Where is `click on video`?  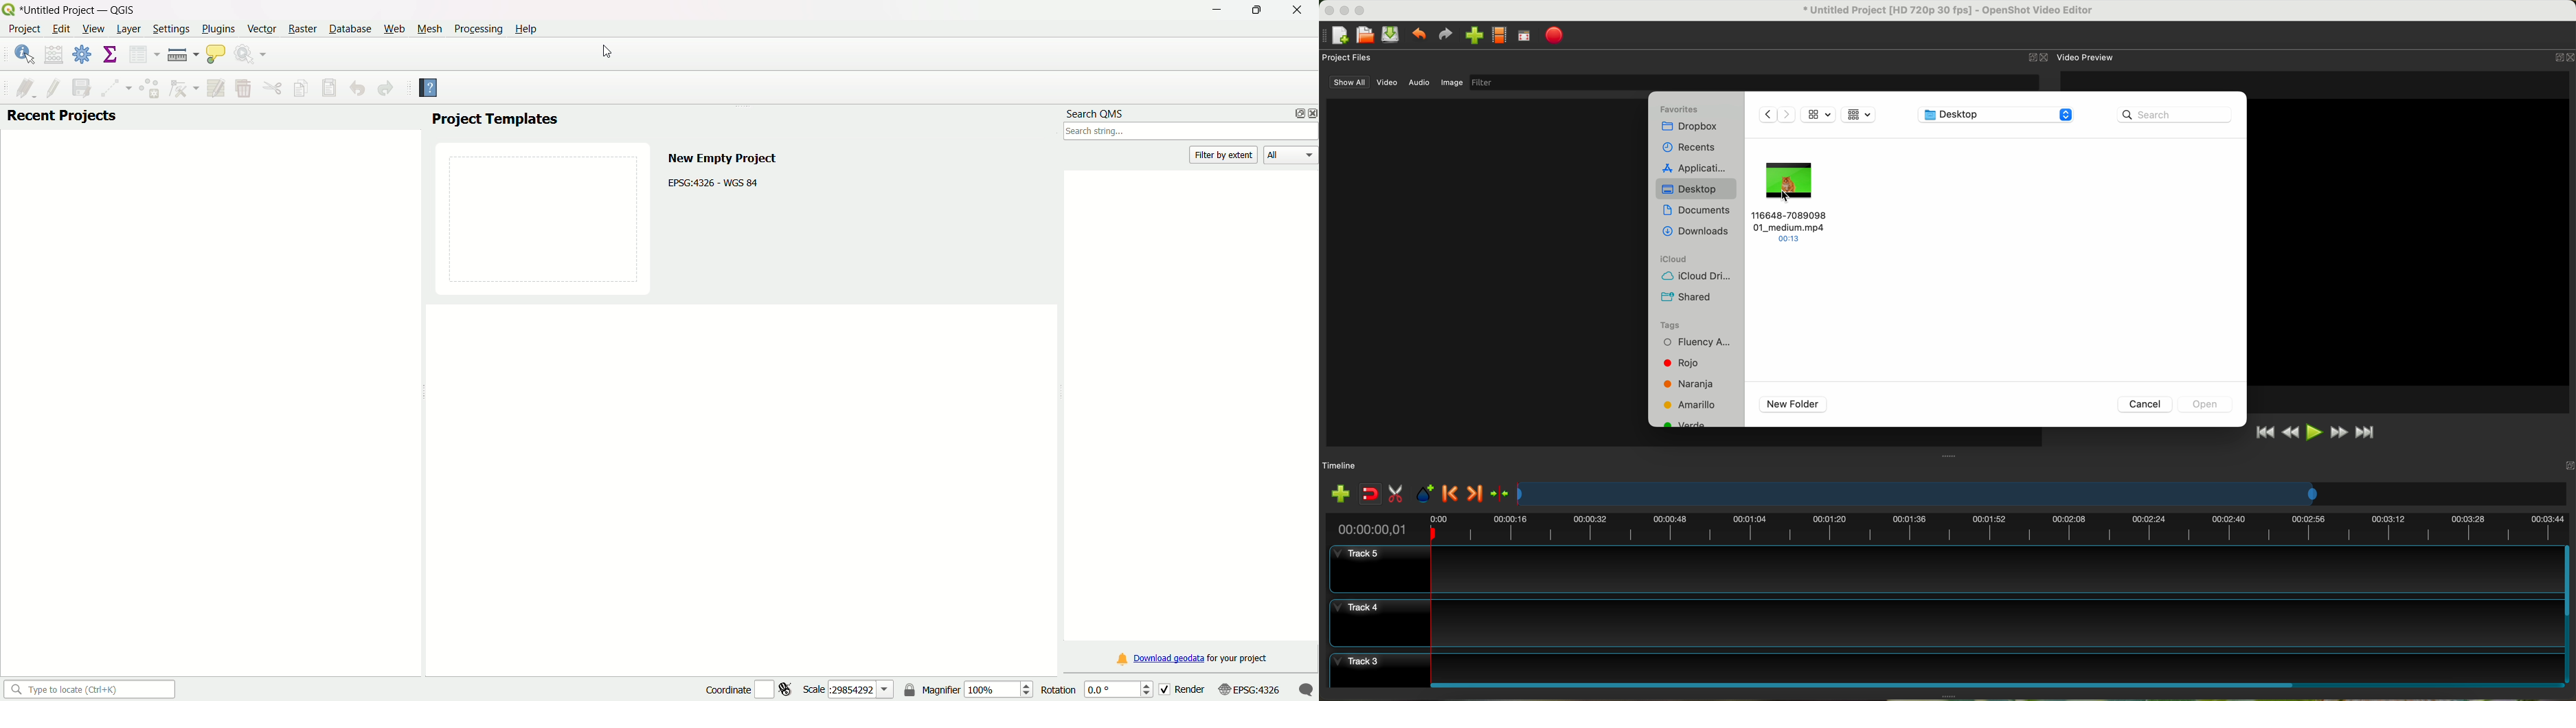
click on video is located at coordinates (1792, 201).